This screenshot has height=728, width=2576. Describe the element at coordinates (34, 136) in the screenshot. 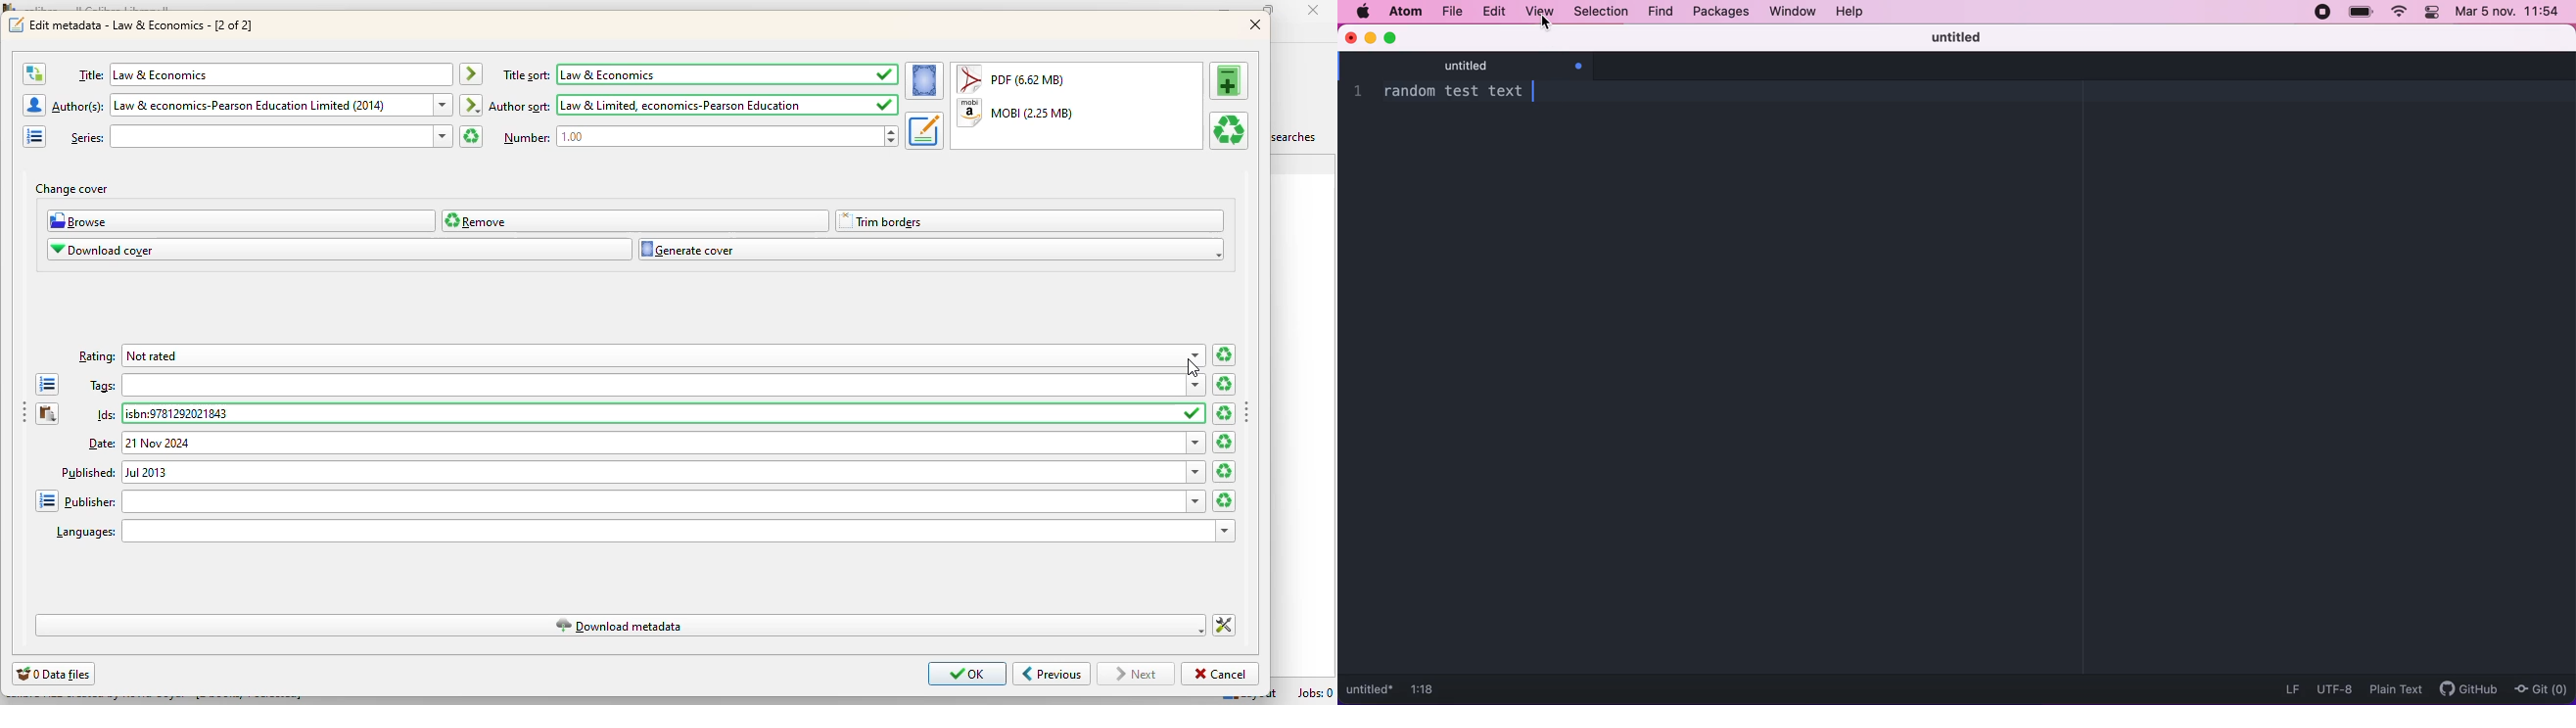

I see `open the manage series editor` at that location.